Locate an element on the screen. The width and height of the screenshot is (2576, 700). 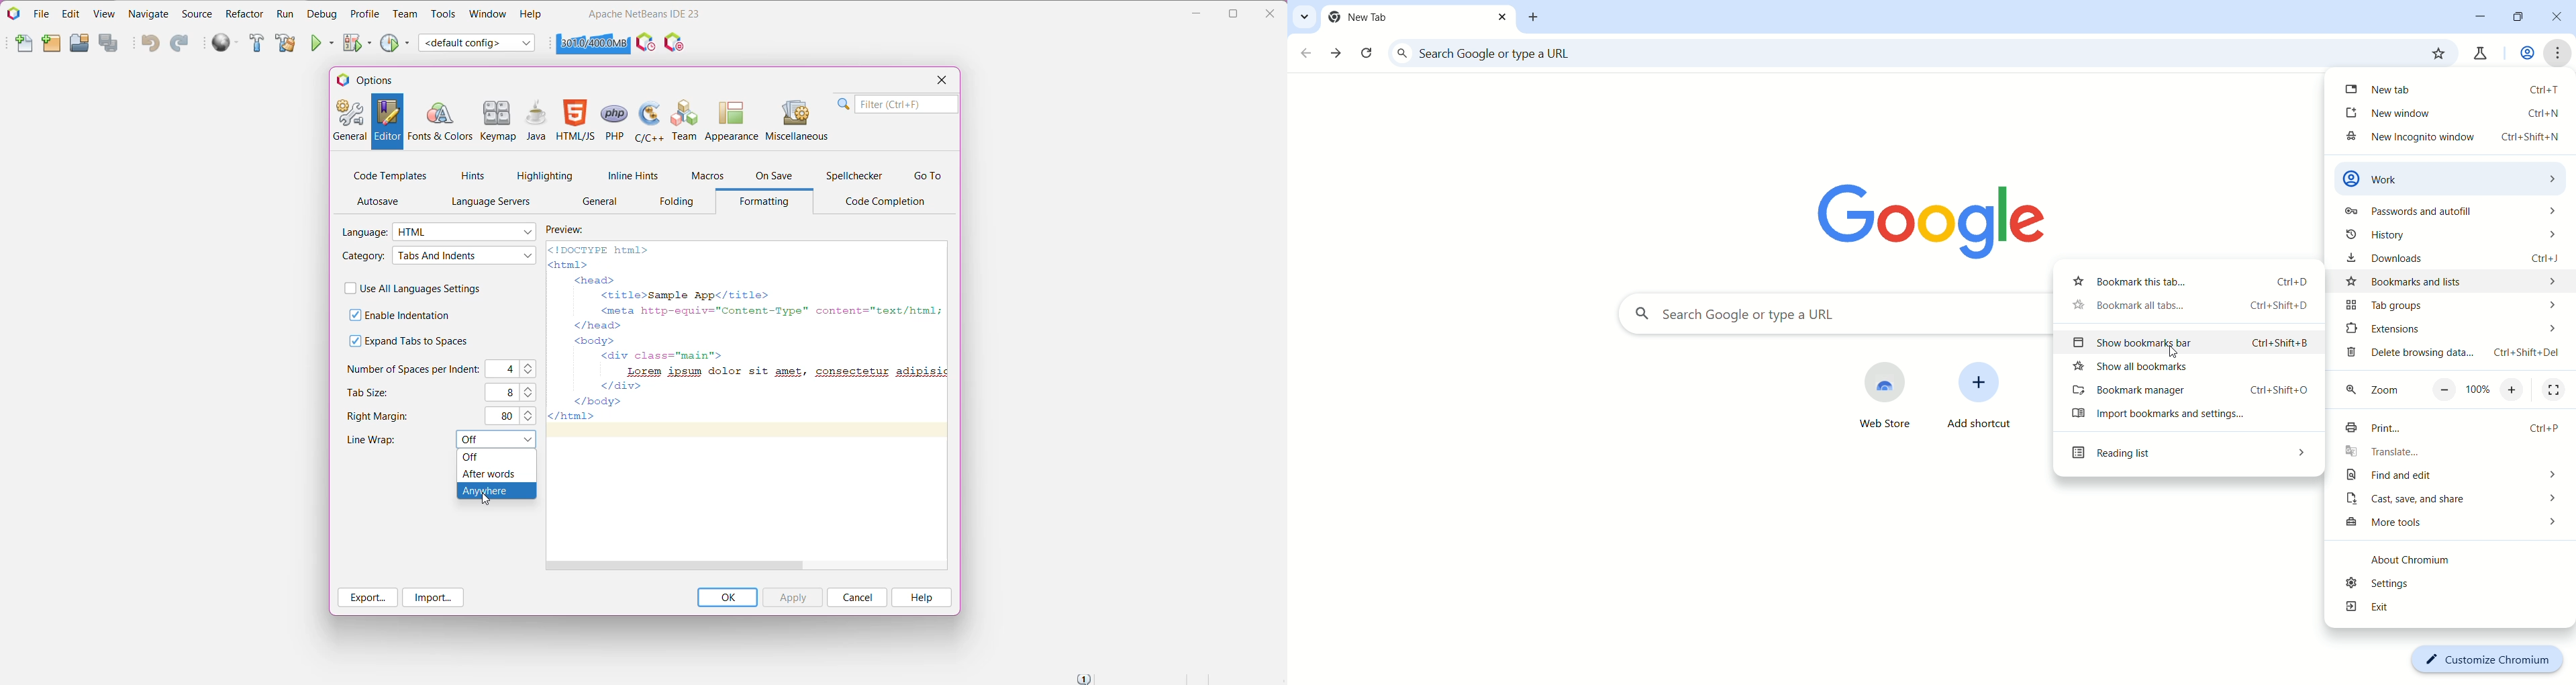
password and autofill is located at coordinates (2448, 214).